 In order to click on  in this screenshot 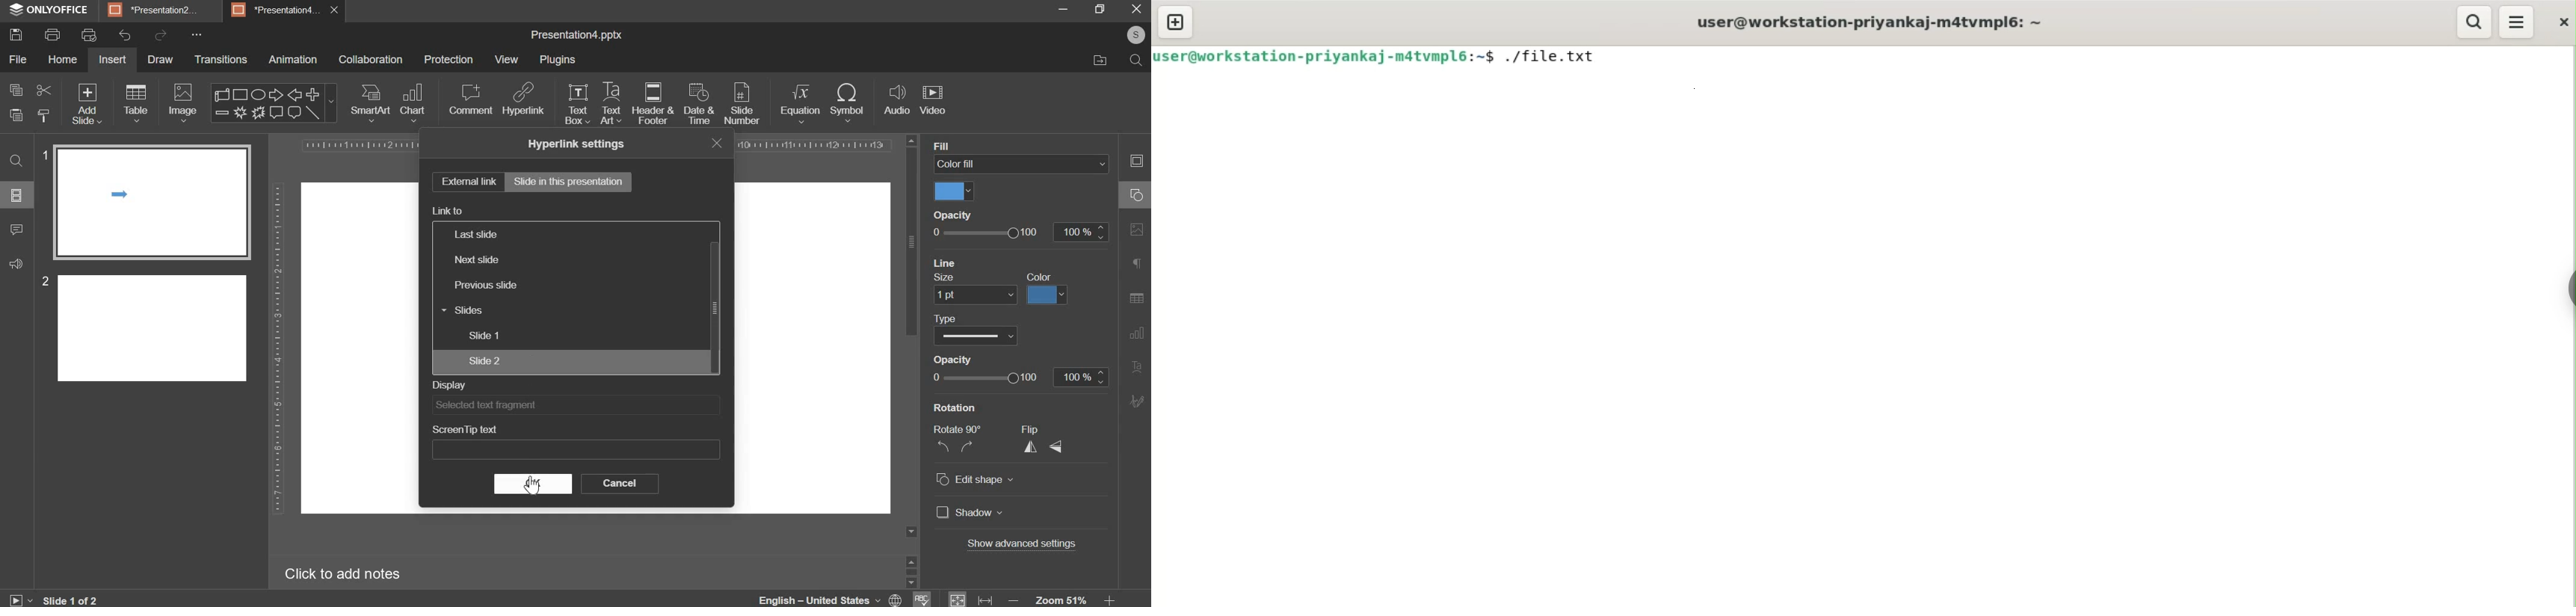, I will do `click(1053, 294)`.